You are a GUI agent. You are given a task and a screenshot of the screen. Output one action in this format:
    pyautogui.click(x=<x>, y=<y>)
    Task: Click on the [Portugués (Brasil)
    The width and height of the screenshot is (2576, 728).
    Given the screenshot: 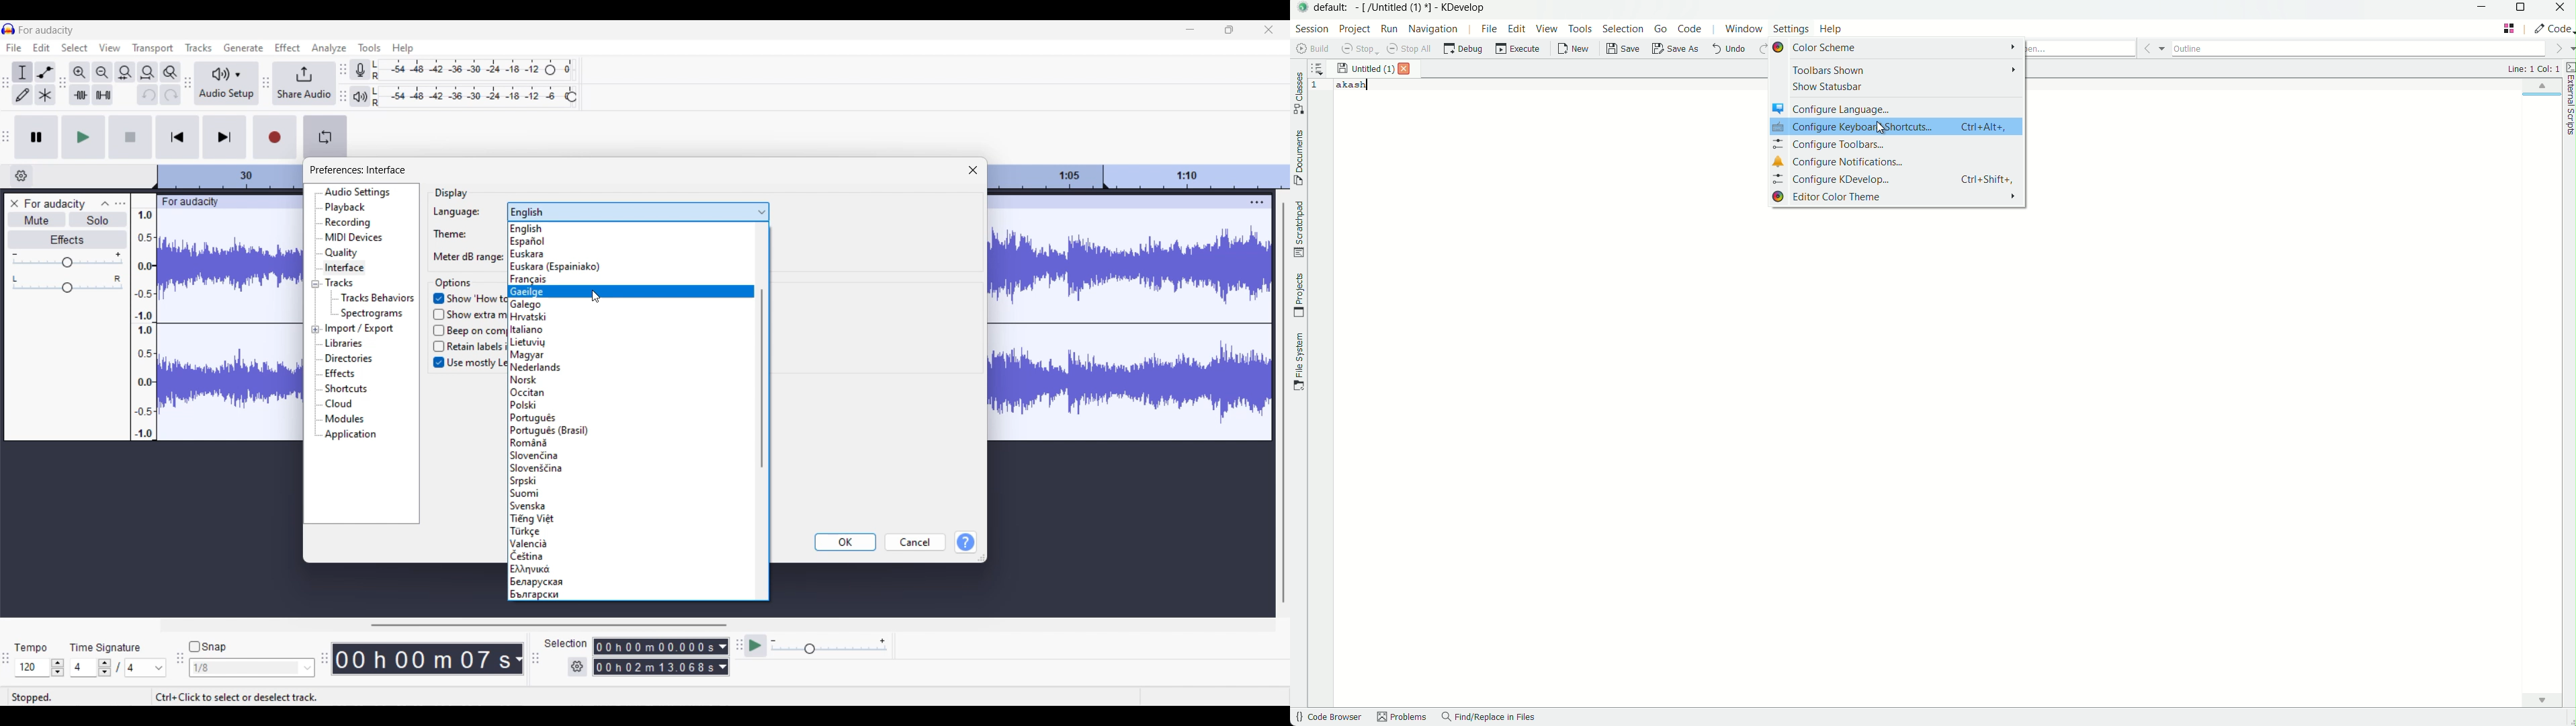 What is the action you would take?
    pyautogui.click(x=548, y=430)
    